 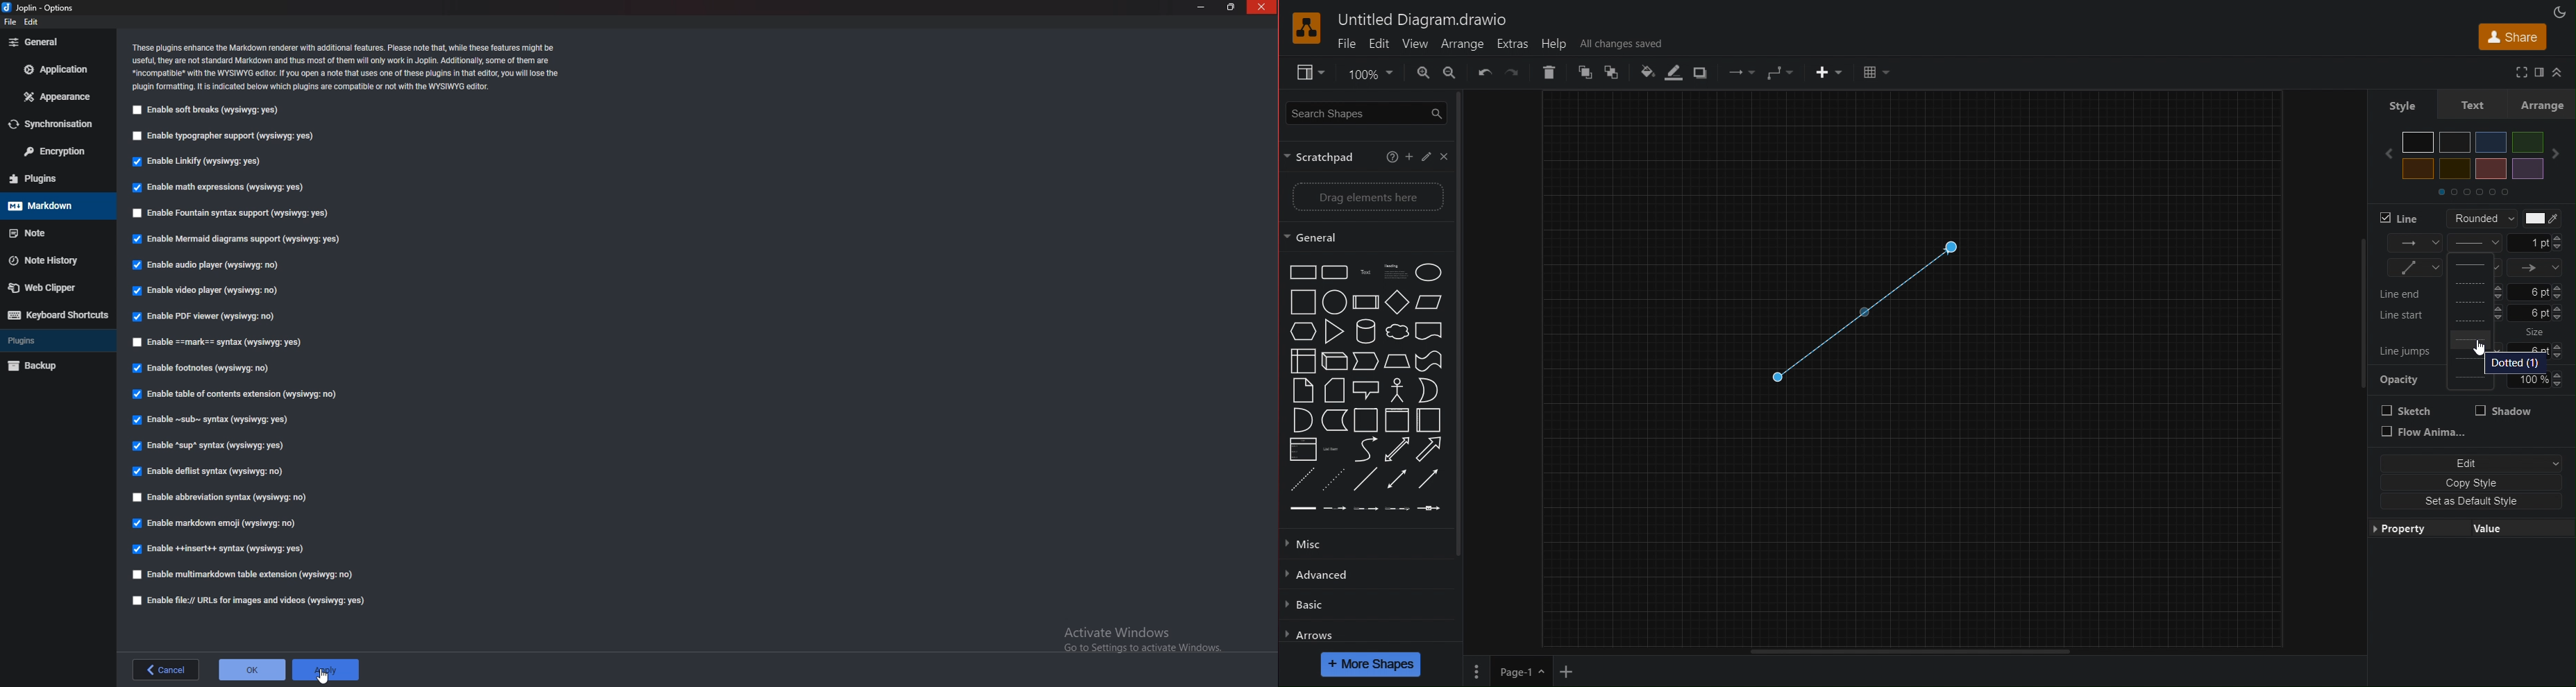 I want to click on Dotted, so click(x=2516, y=363).